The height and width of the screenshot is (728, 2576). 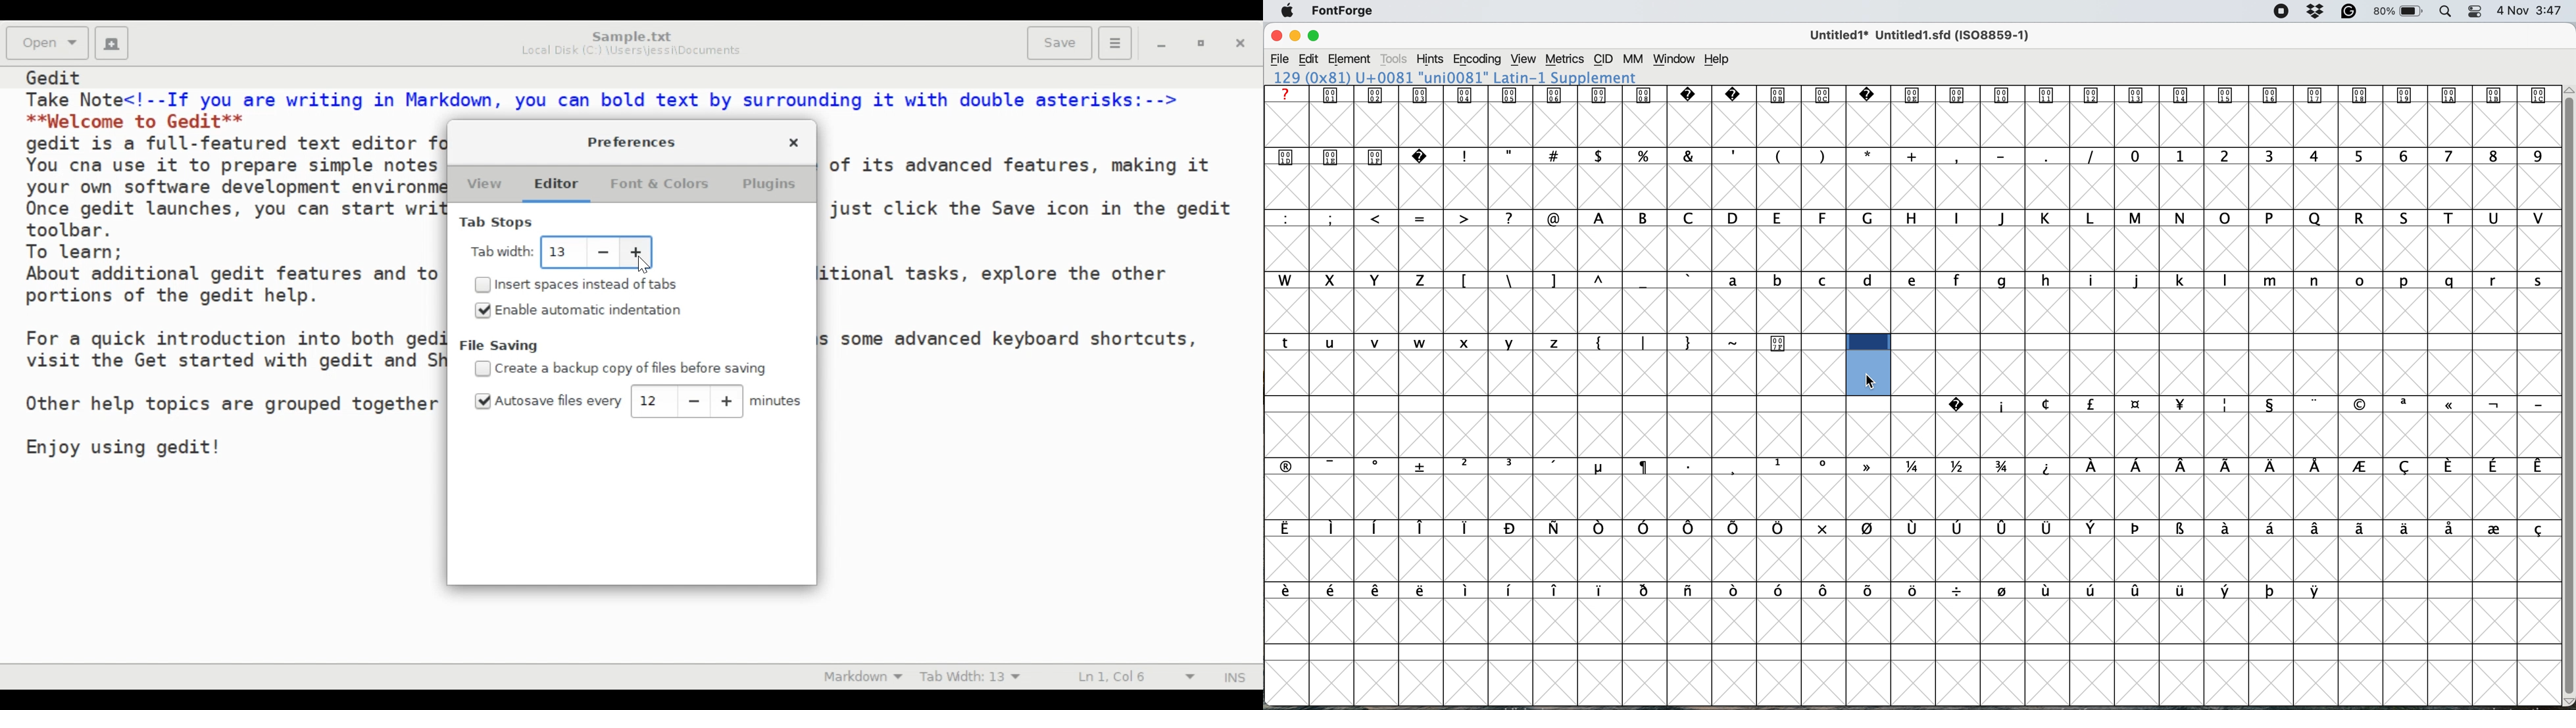 What do you see at coordinates (727, 400) in the screenshot?
I see `increase` at bounding box center [727, 400].